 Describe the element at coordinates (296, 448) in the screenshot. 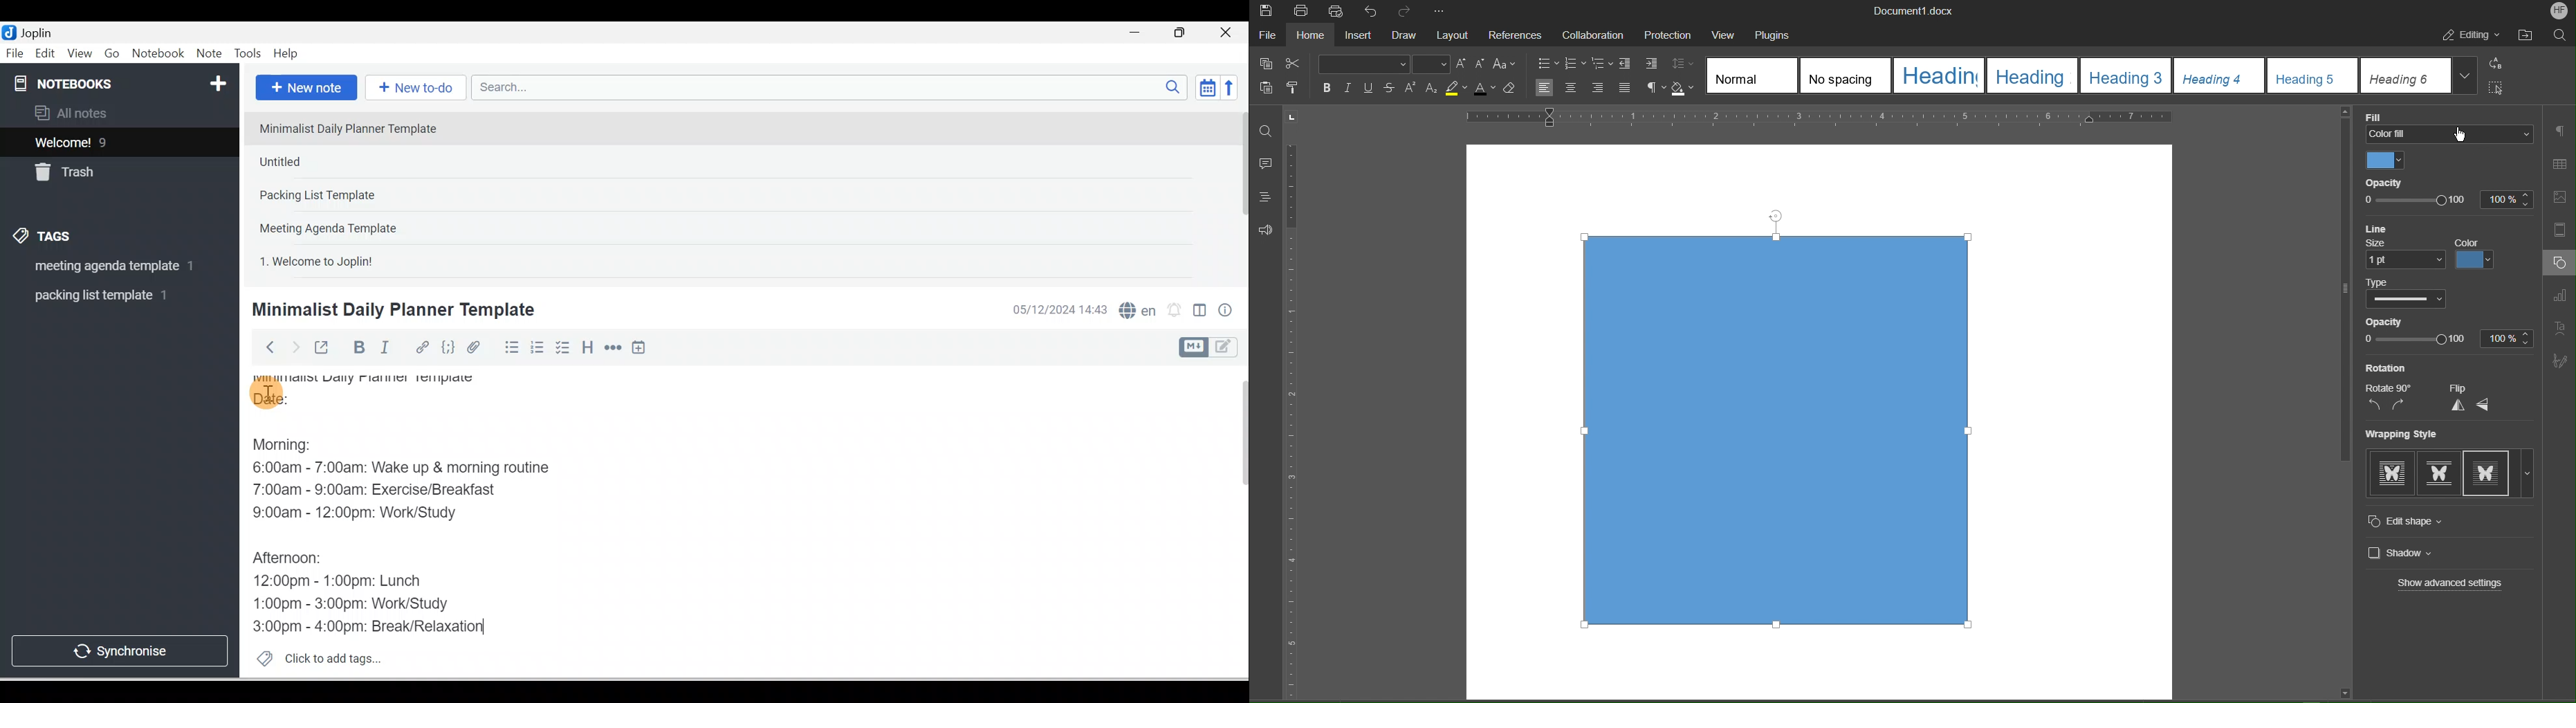

I see `Morning:` at that location.